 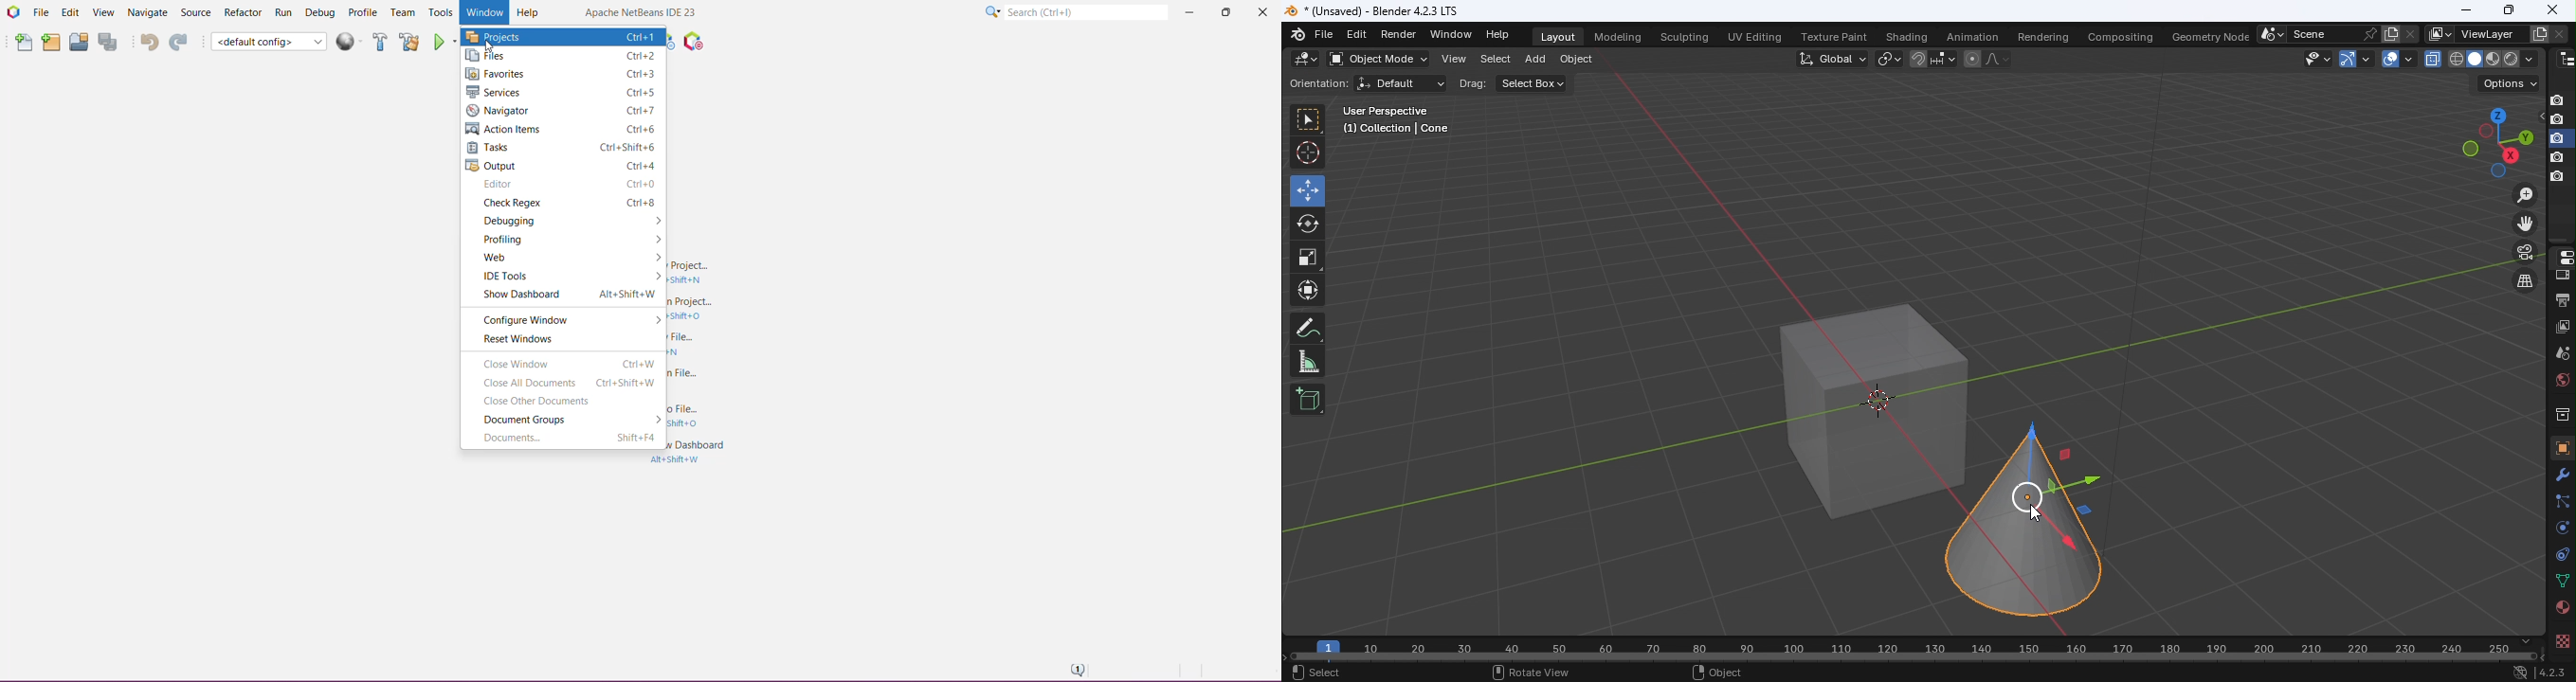 I want to click on More Options, so click(x=654, y=241).